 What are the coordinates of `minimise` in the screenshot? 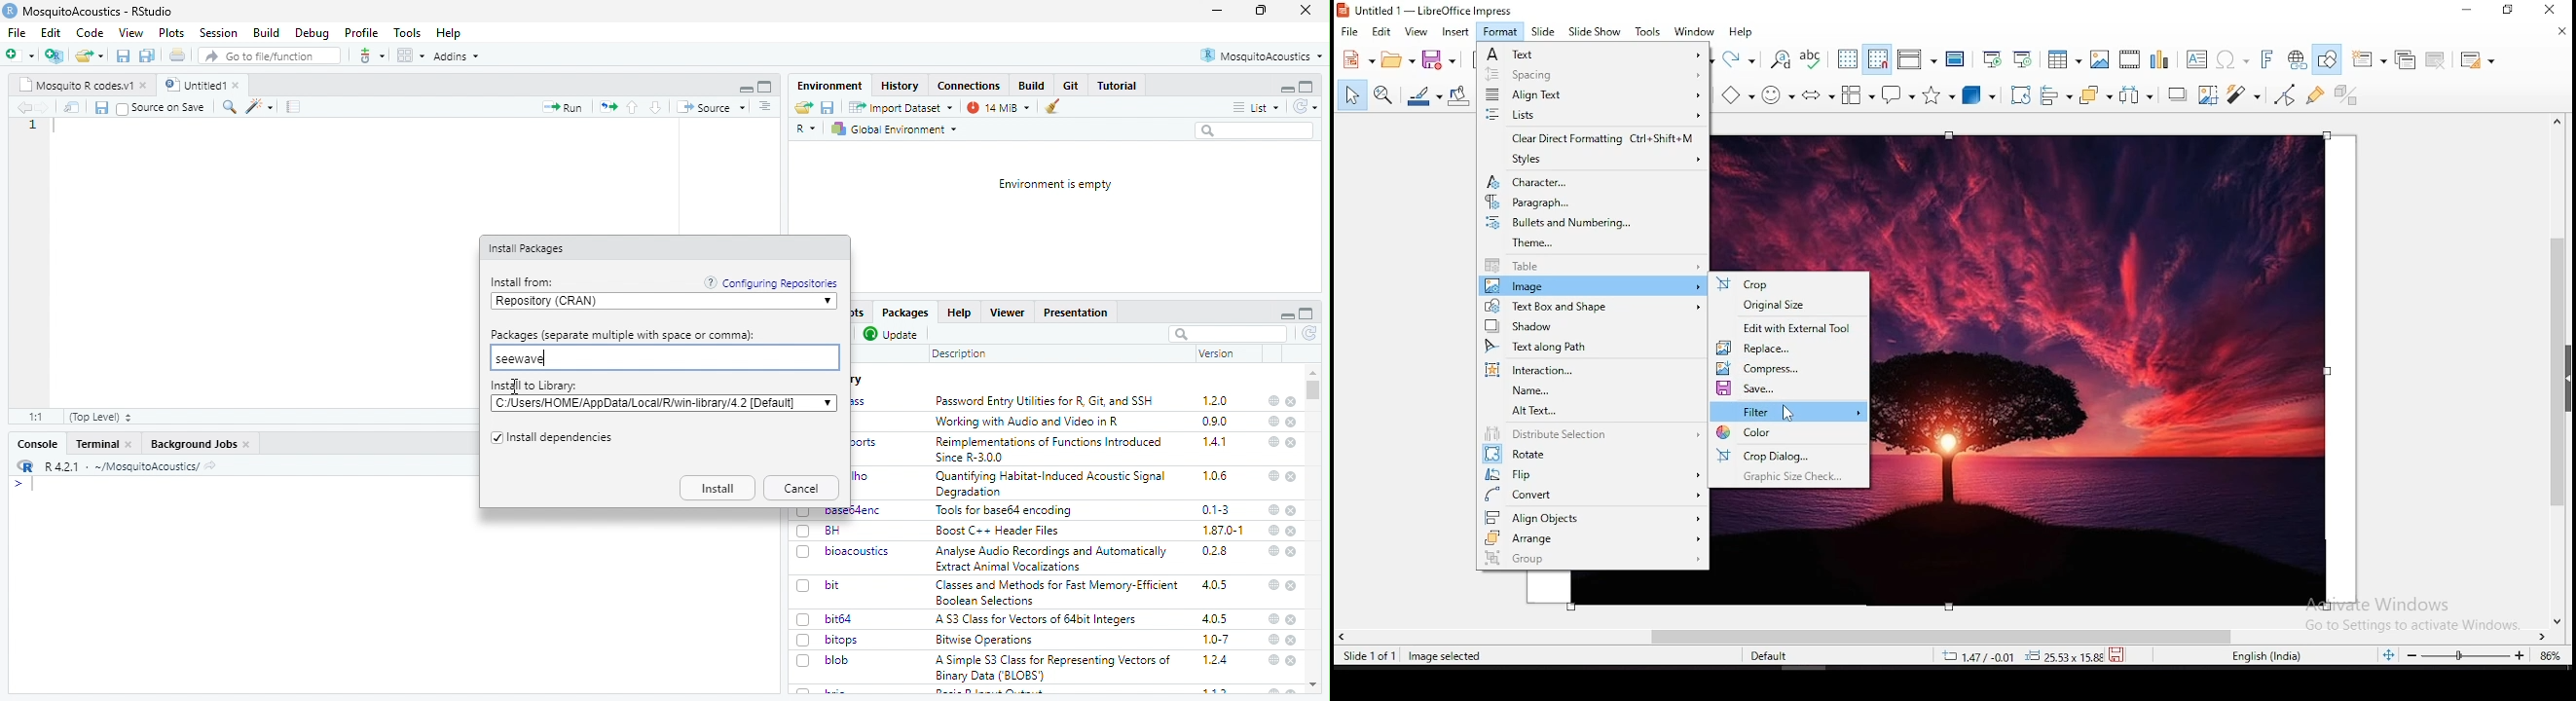 It's located at (1289, 316).